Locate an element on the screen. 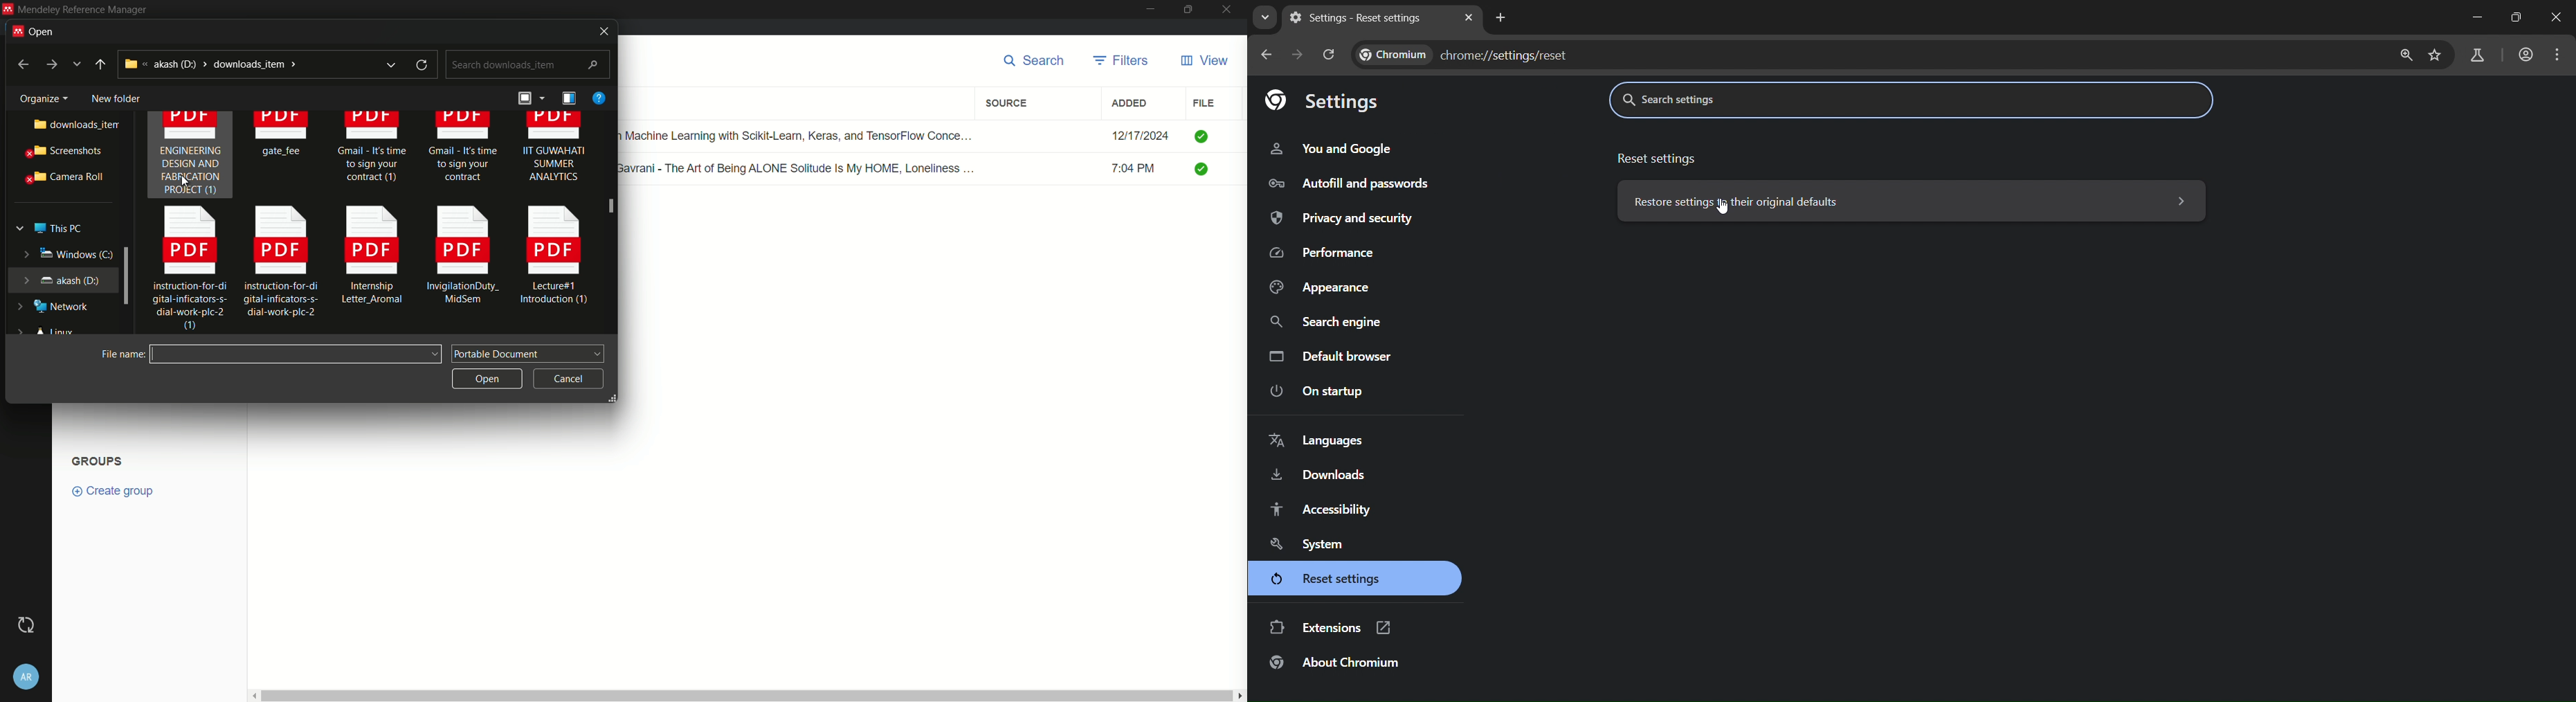 The height and width of the screenshot is (728, 2576). file name:  is located at coordinates (297, 354).